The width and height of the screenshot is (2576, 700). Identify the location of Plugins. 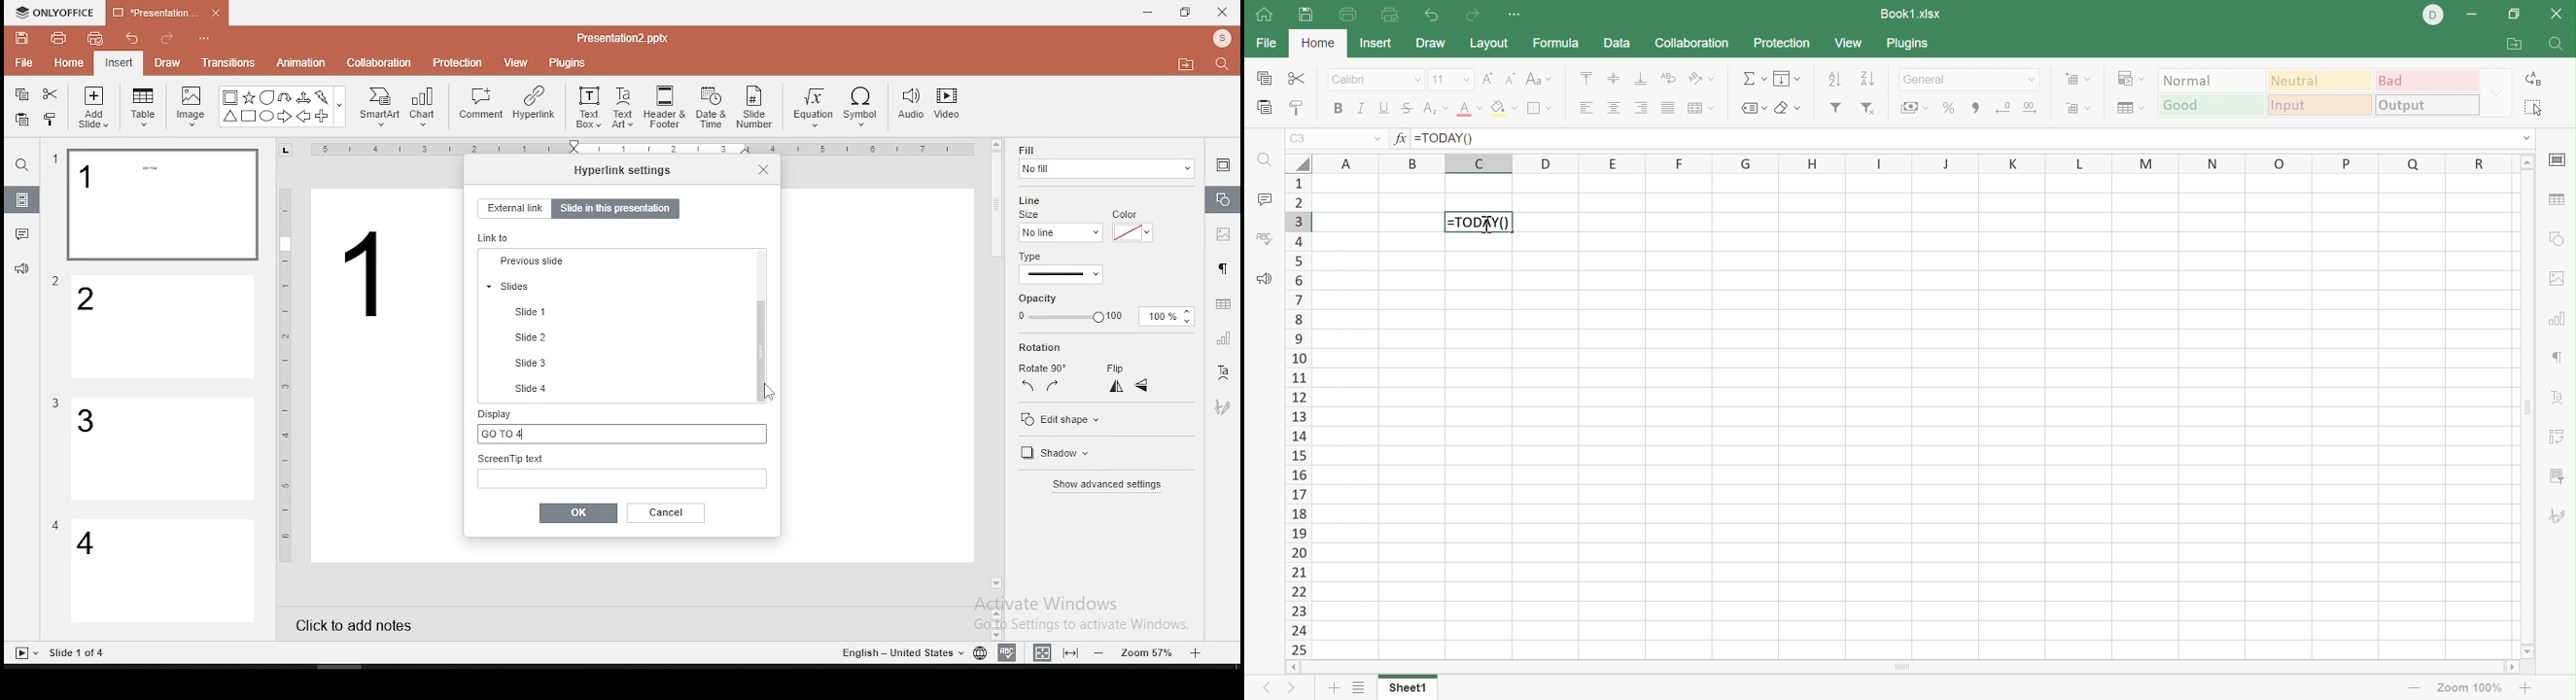
(1908, 44).